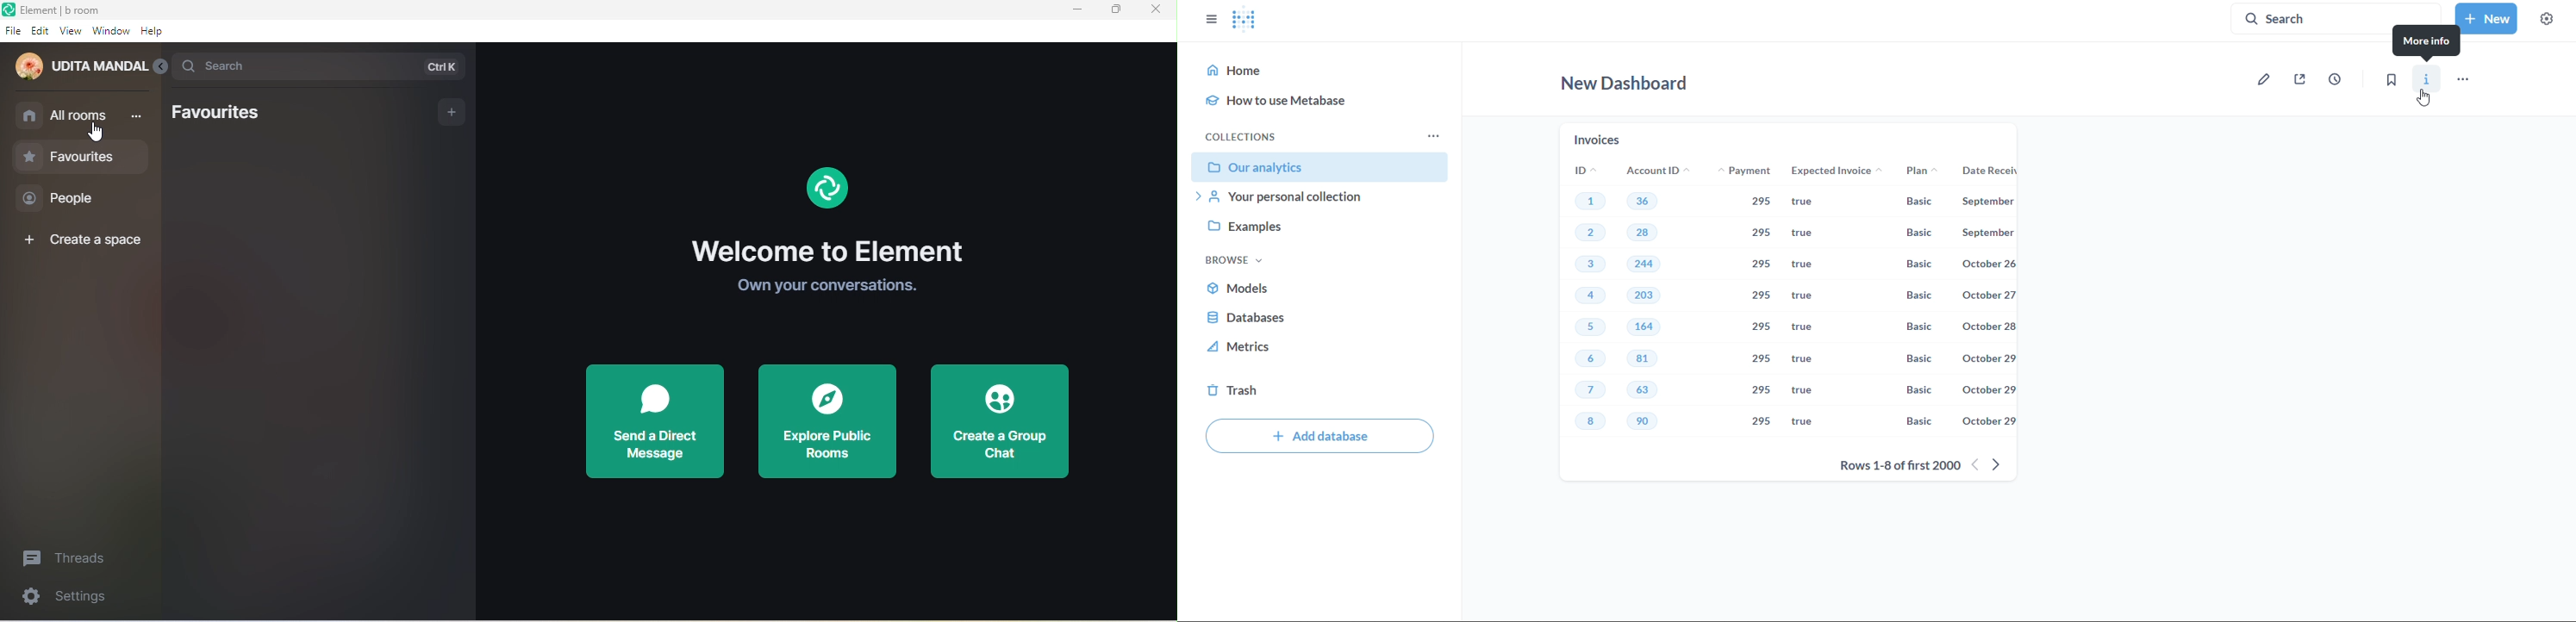  What do you see at coordinates (1158, 12) in the screenshot?
I see `close` at bounding box center [1158, 12].